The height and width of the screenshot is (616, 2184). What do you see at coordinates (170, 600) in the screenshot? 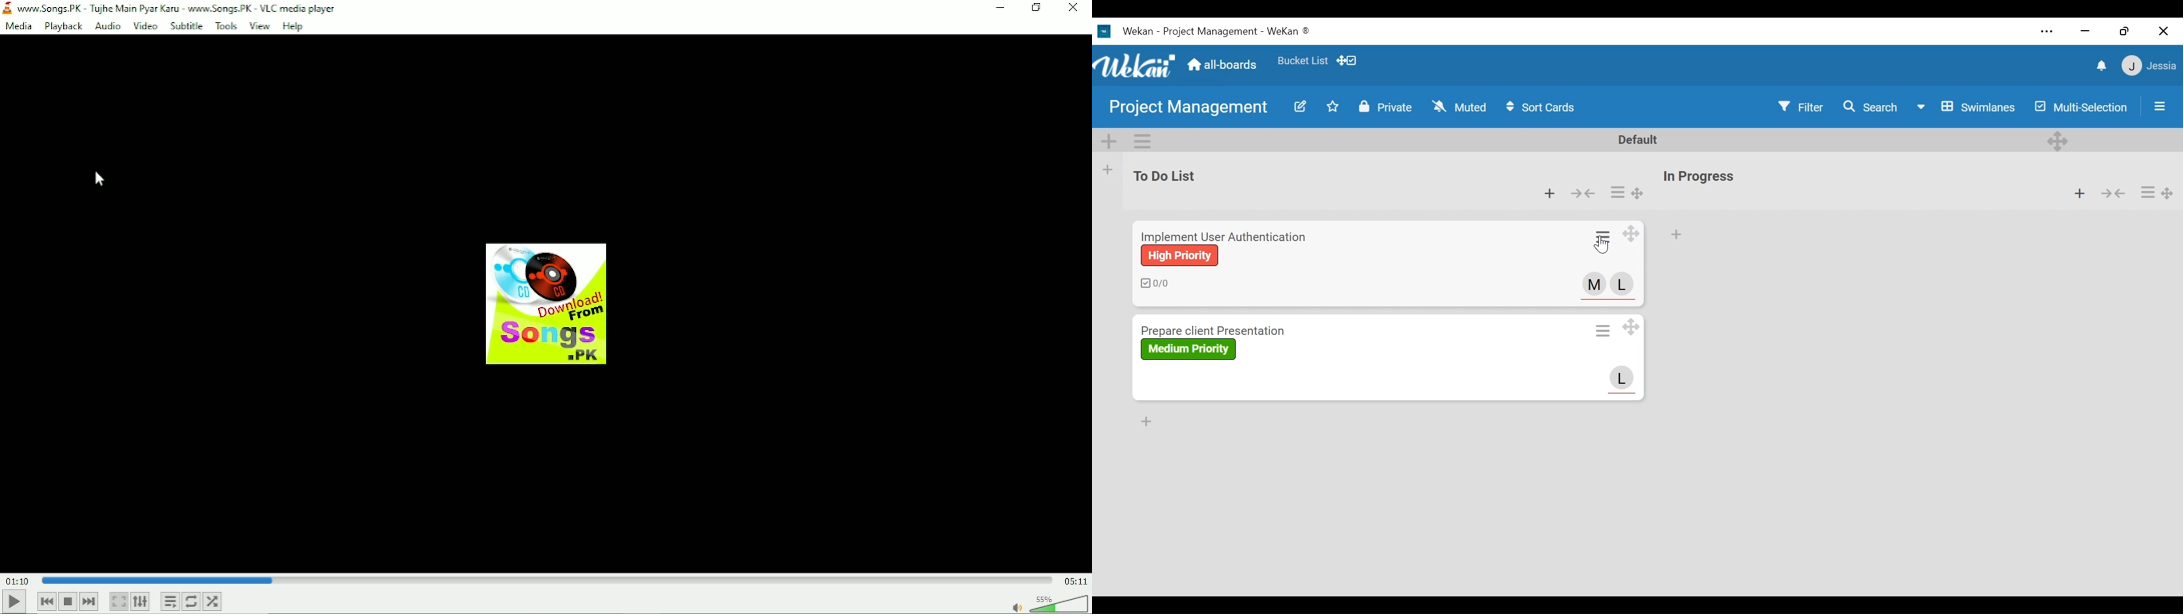
I see `Toggle playlist` at bounding box center [170, 600].